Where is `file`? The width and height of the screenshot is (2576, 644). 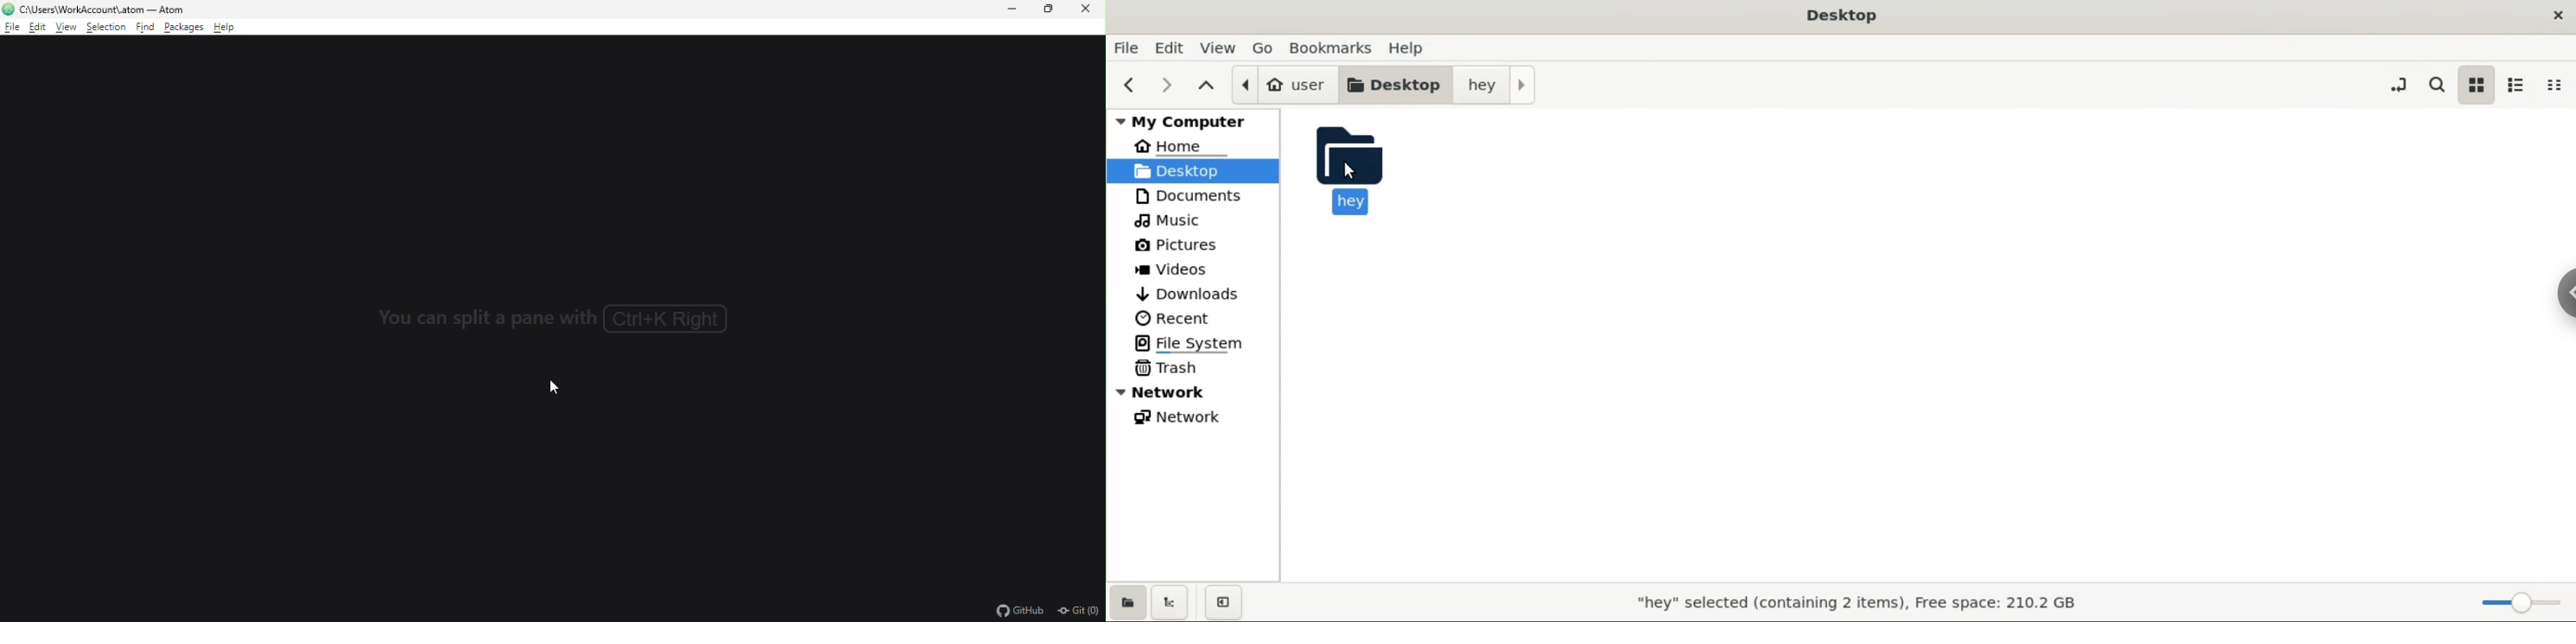
file is located at coordinates (12, 27).